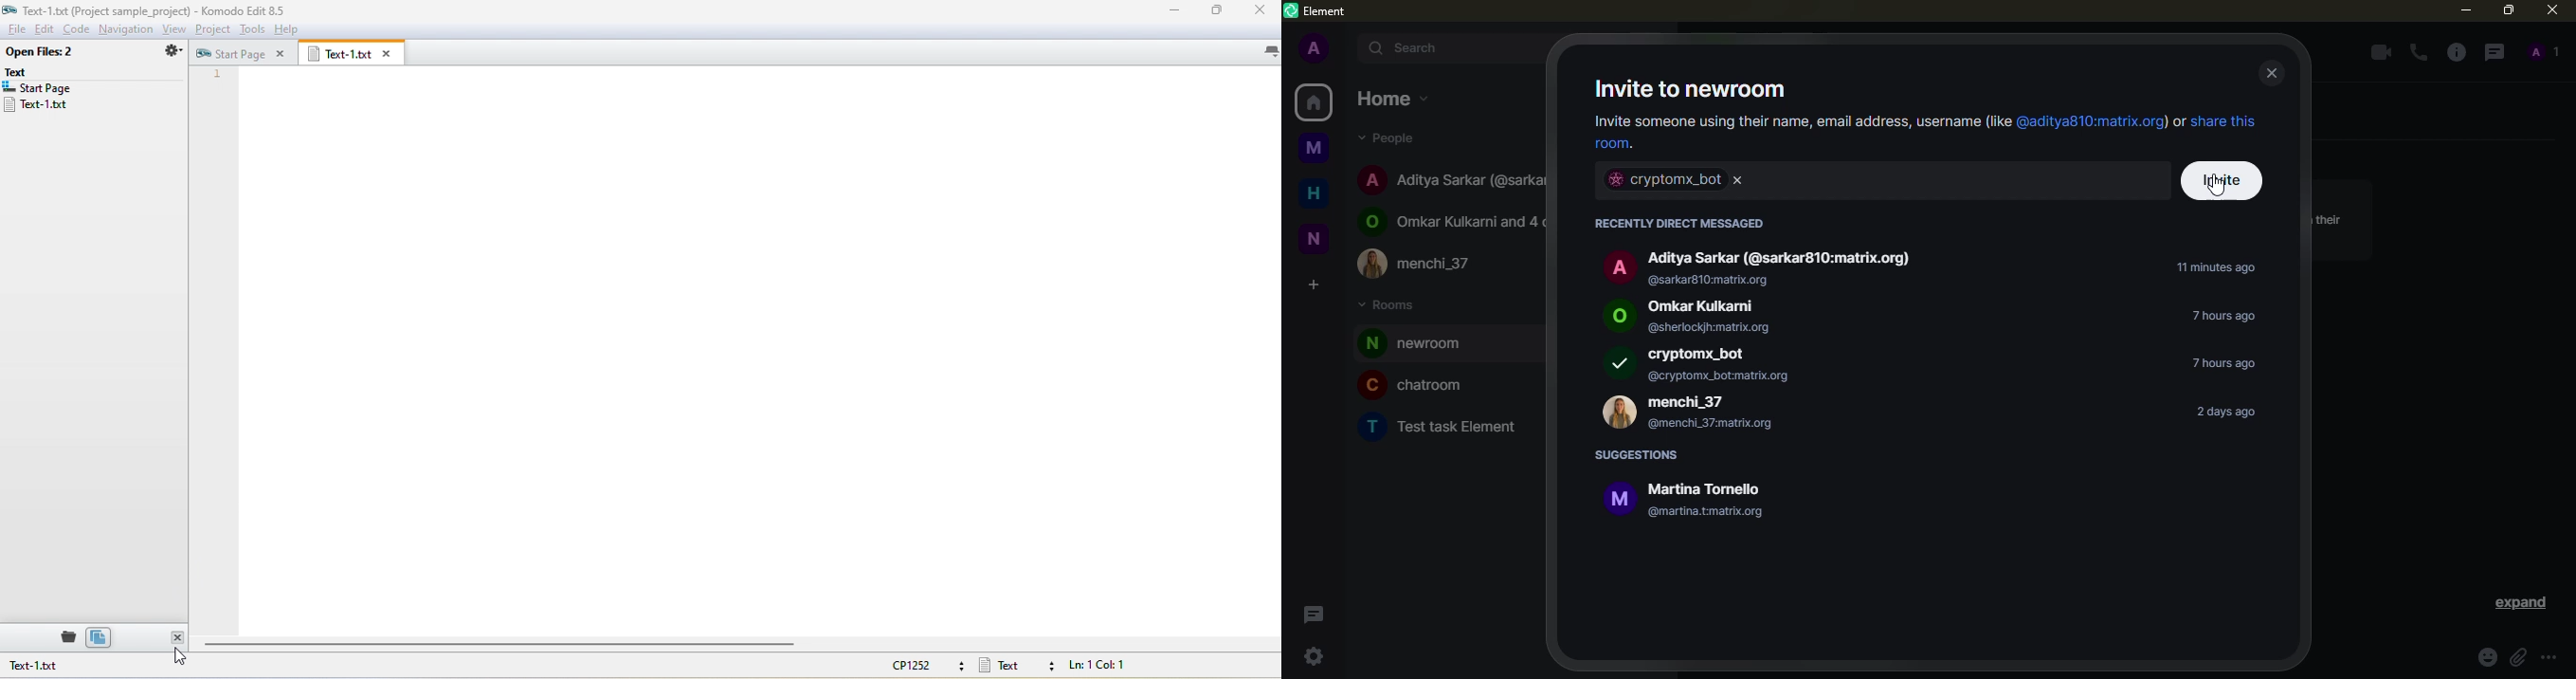 This screenshot has width=2576, height=700. Describe the element at coordinates (46, 105) in the screenshot. I see `text-1.txt` at that location.